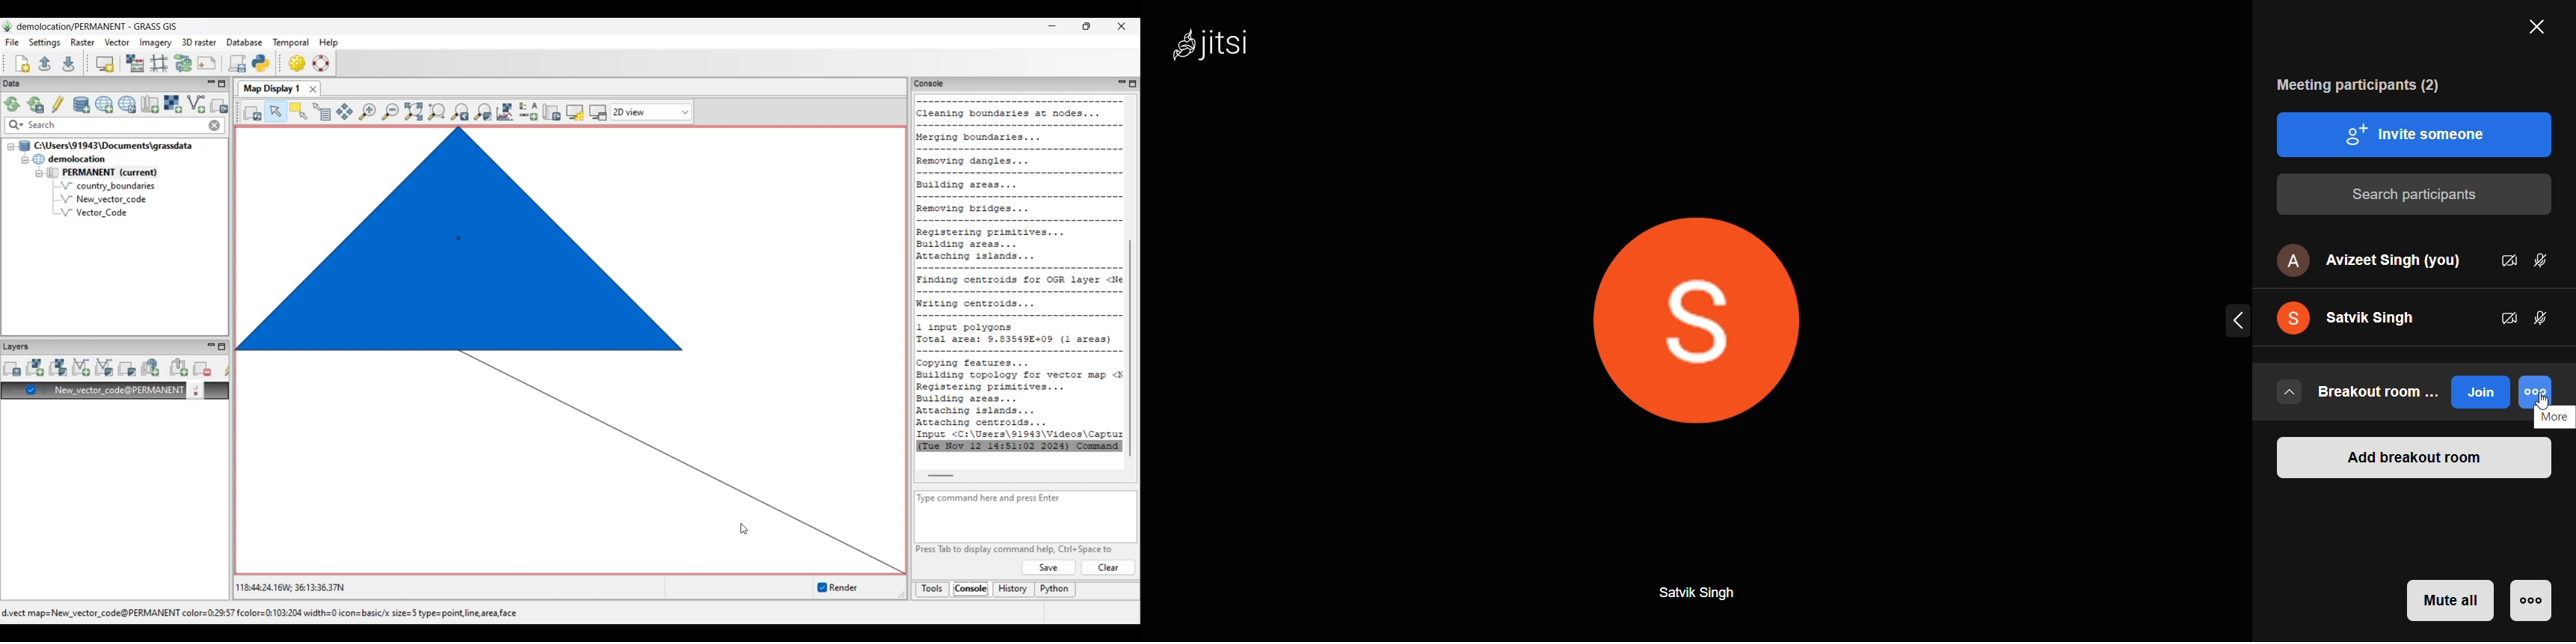 This screenshot has height=644, width=2576. What do you see at coordinates (1048, 568) in the screenshot?
I see `Help` at bounding box center [1048, 568].